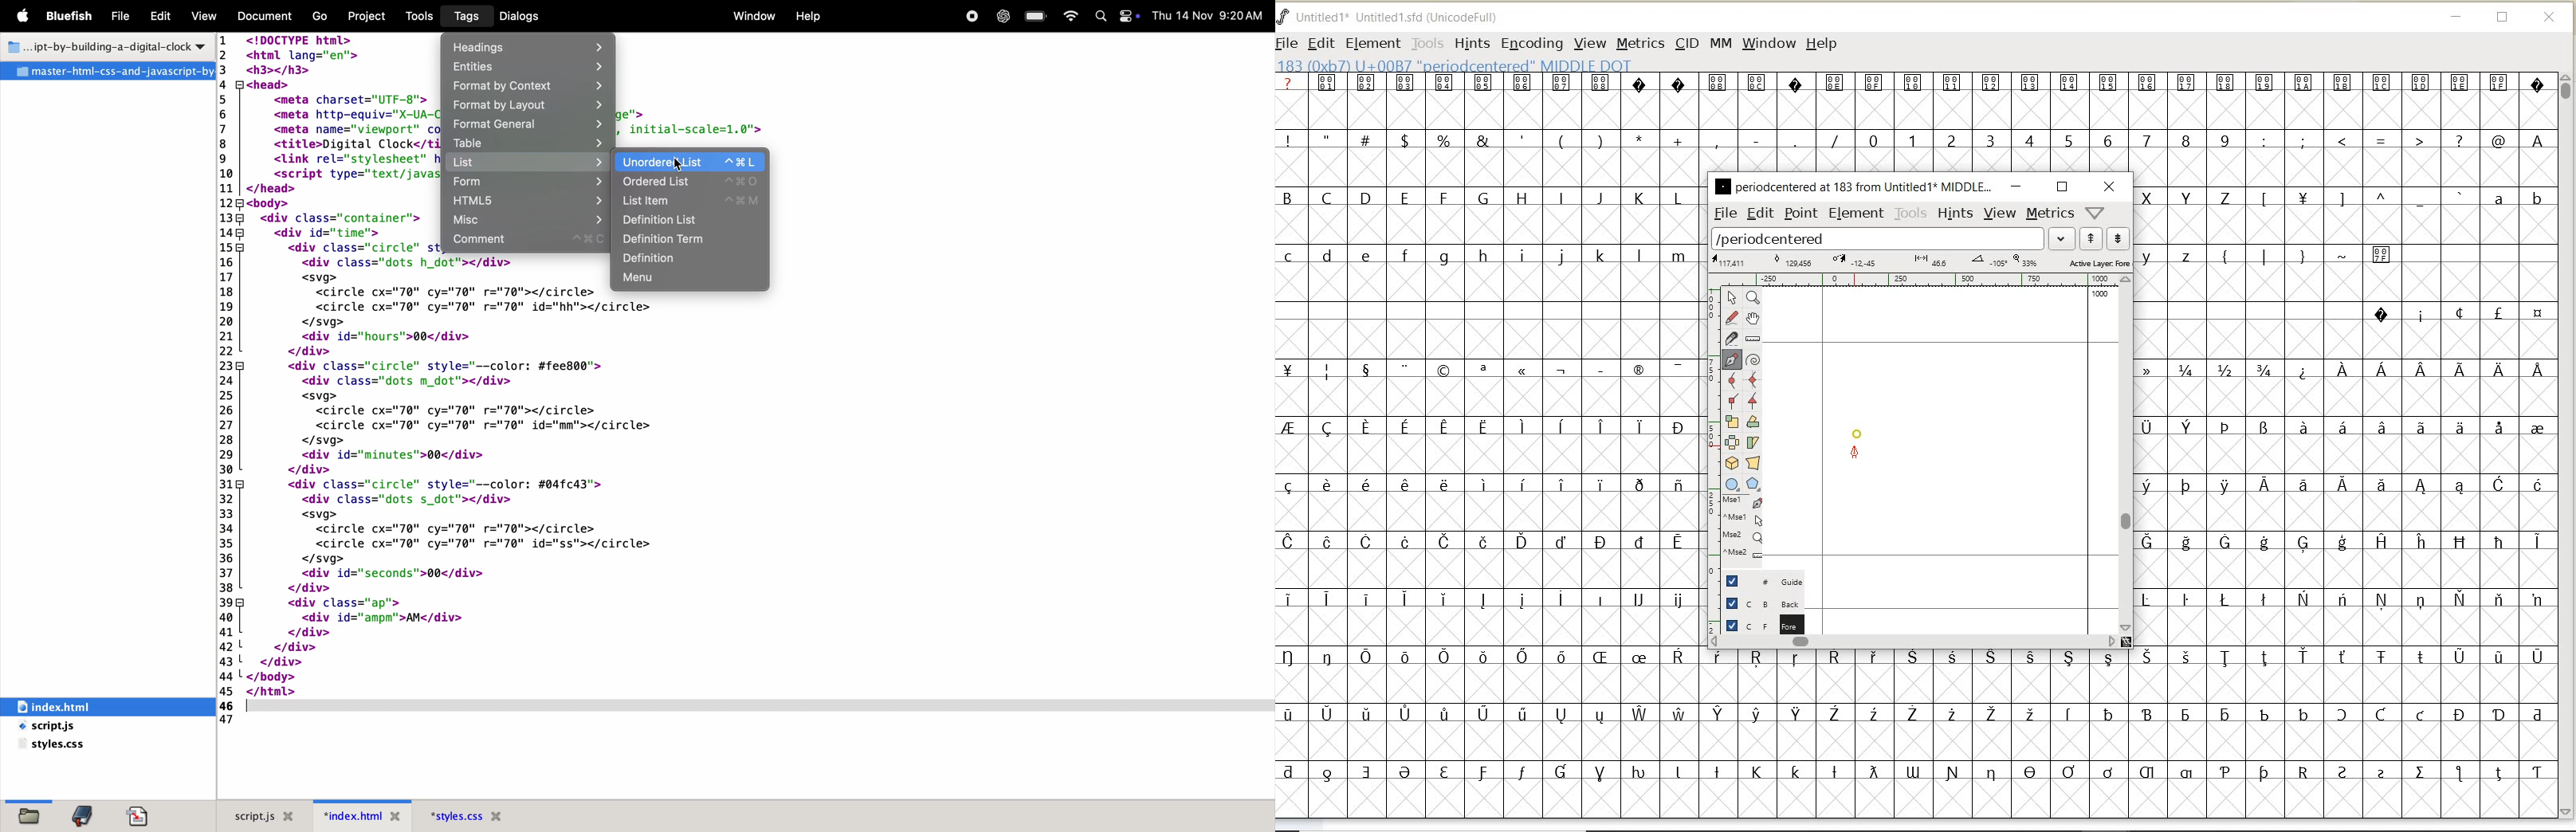  Describe the element at coordinates (2127, 453) in the screenshot. I see `scrollbar` at that location.